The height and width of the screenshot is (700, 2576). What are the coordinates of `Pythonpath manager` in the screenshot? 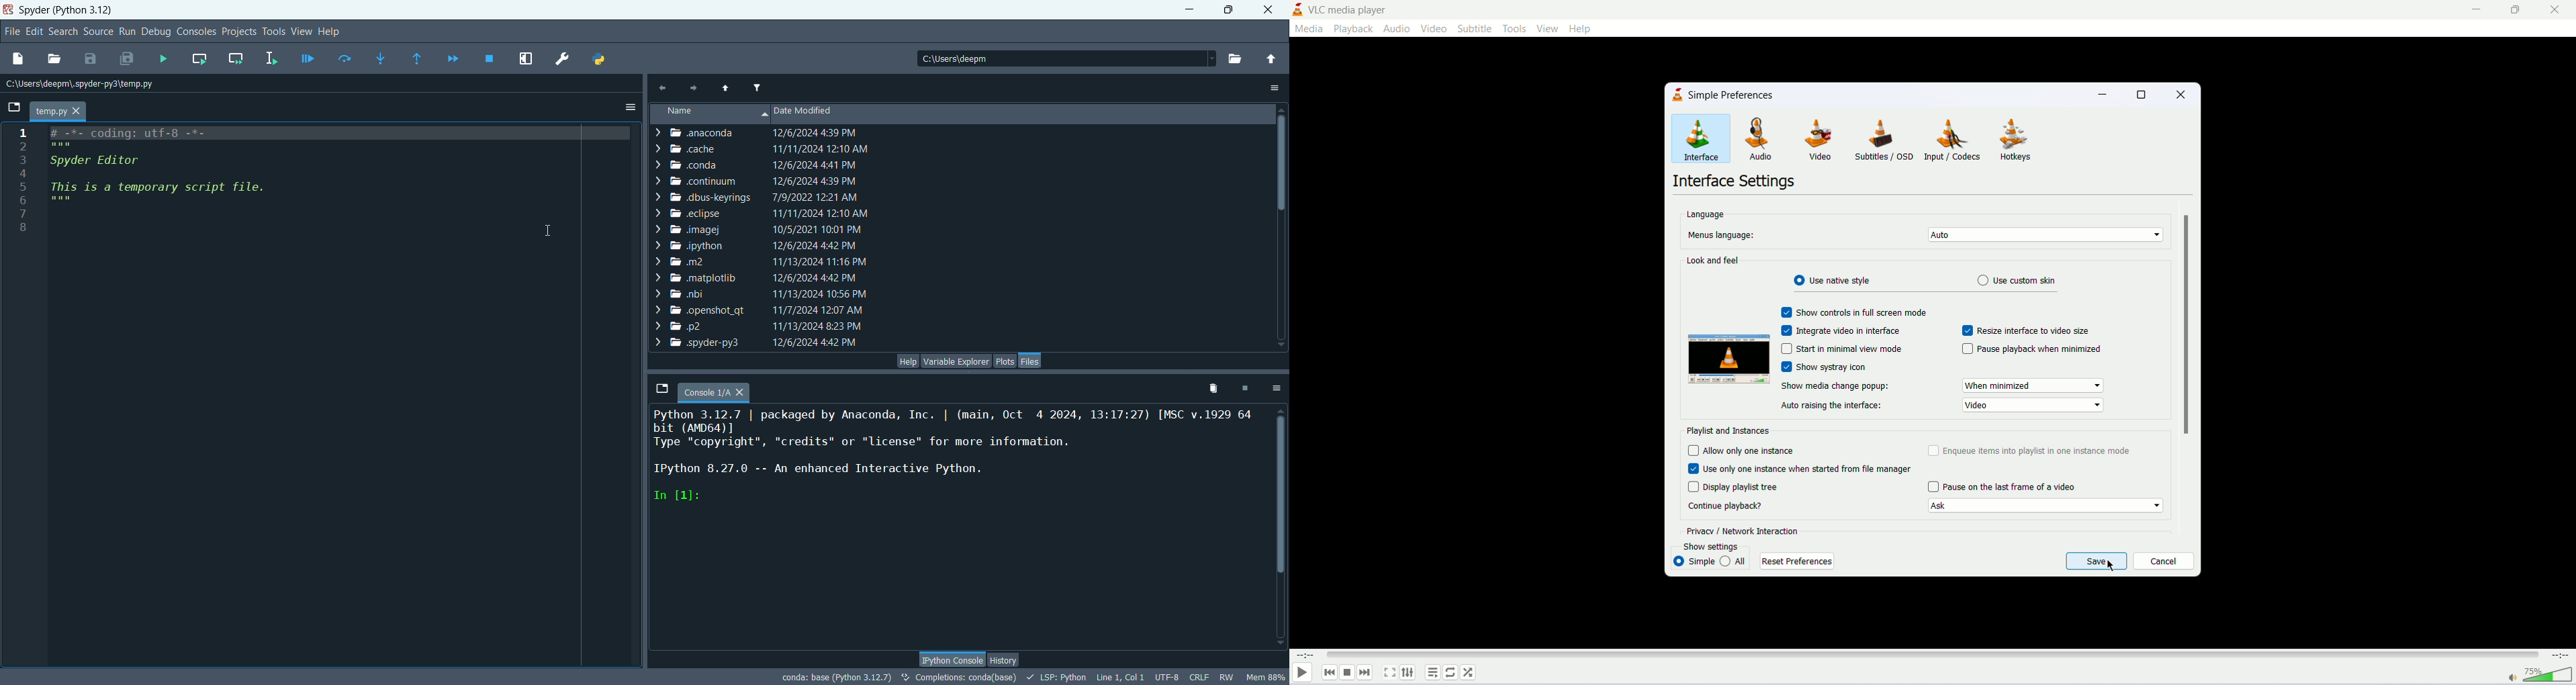 It's located at (600, 59).